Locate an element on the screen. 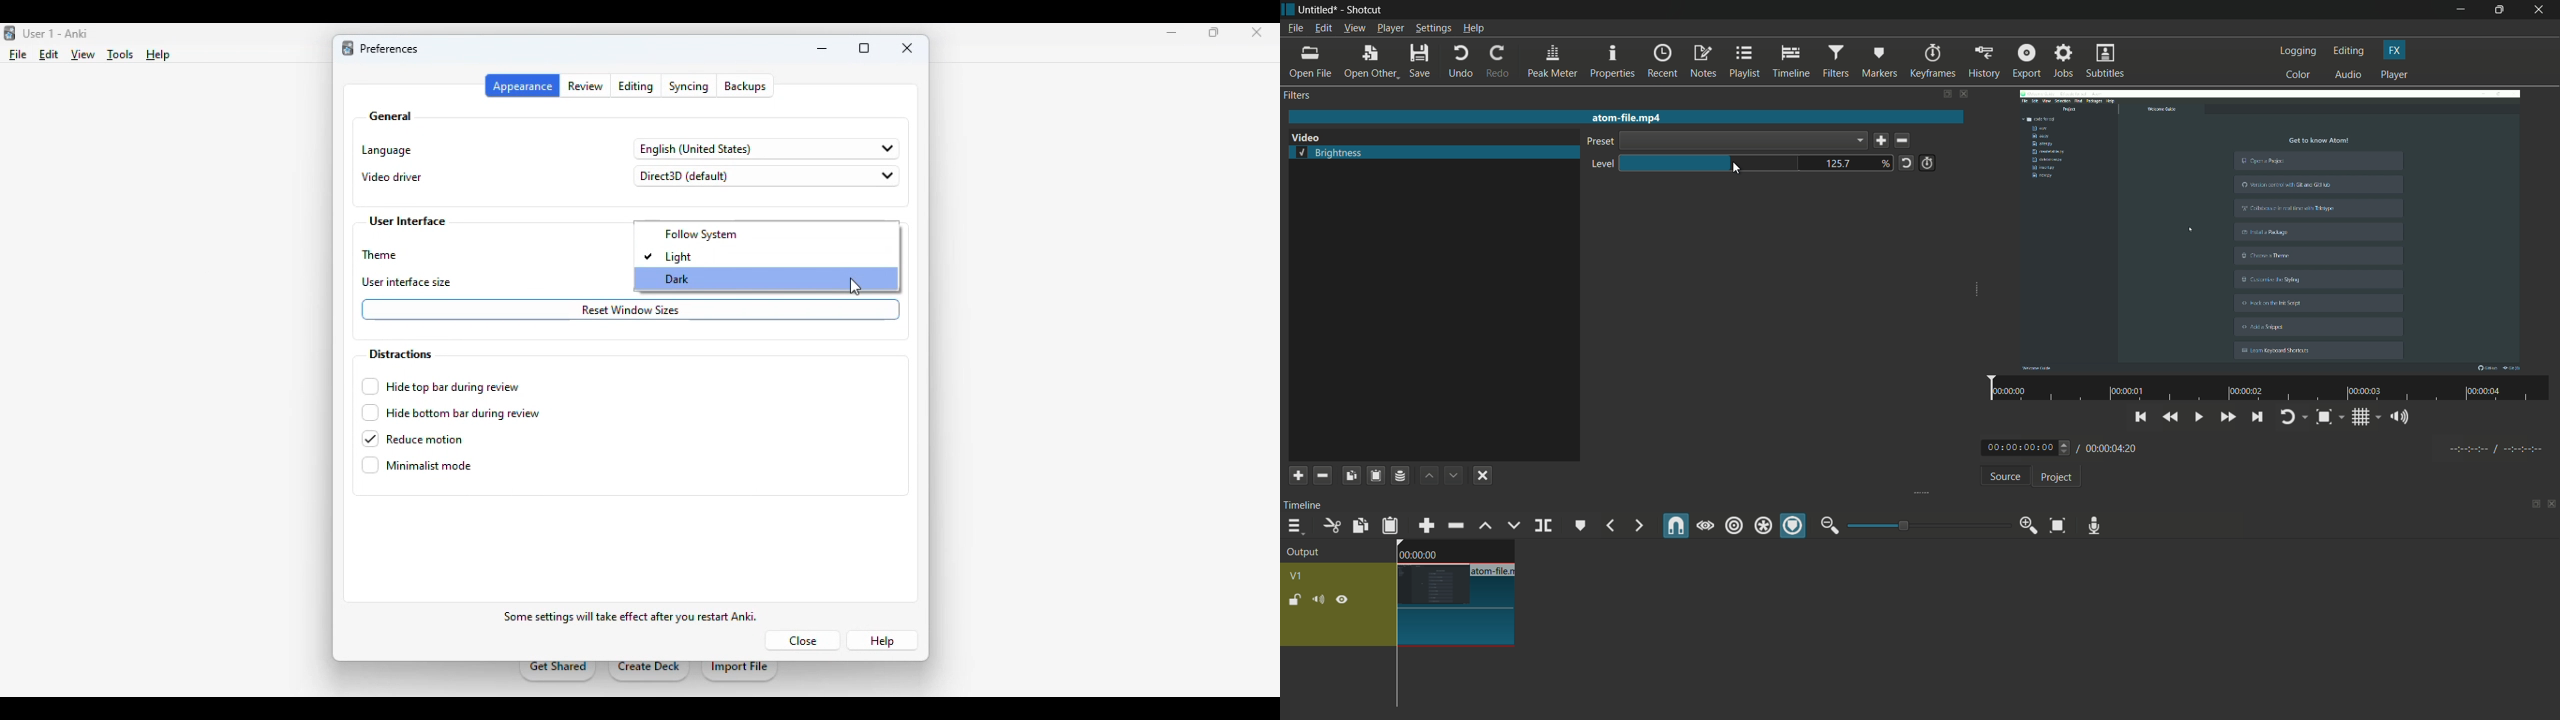 This screenshot has height=728, width=2576. skip to the previous point is located at coordinates (2141, 415).